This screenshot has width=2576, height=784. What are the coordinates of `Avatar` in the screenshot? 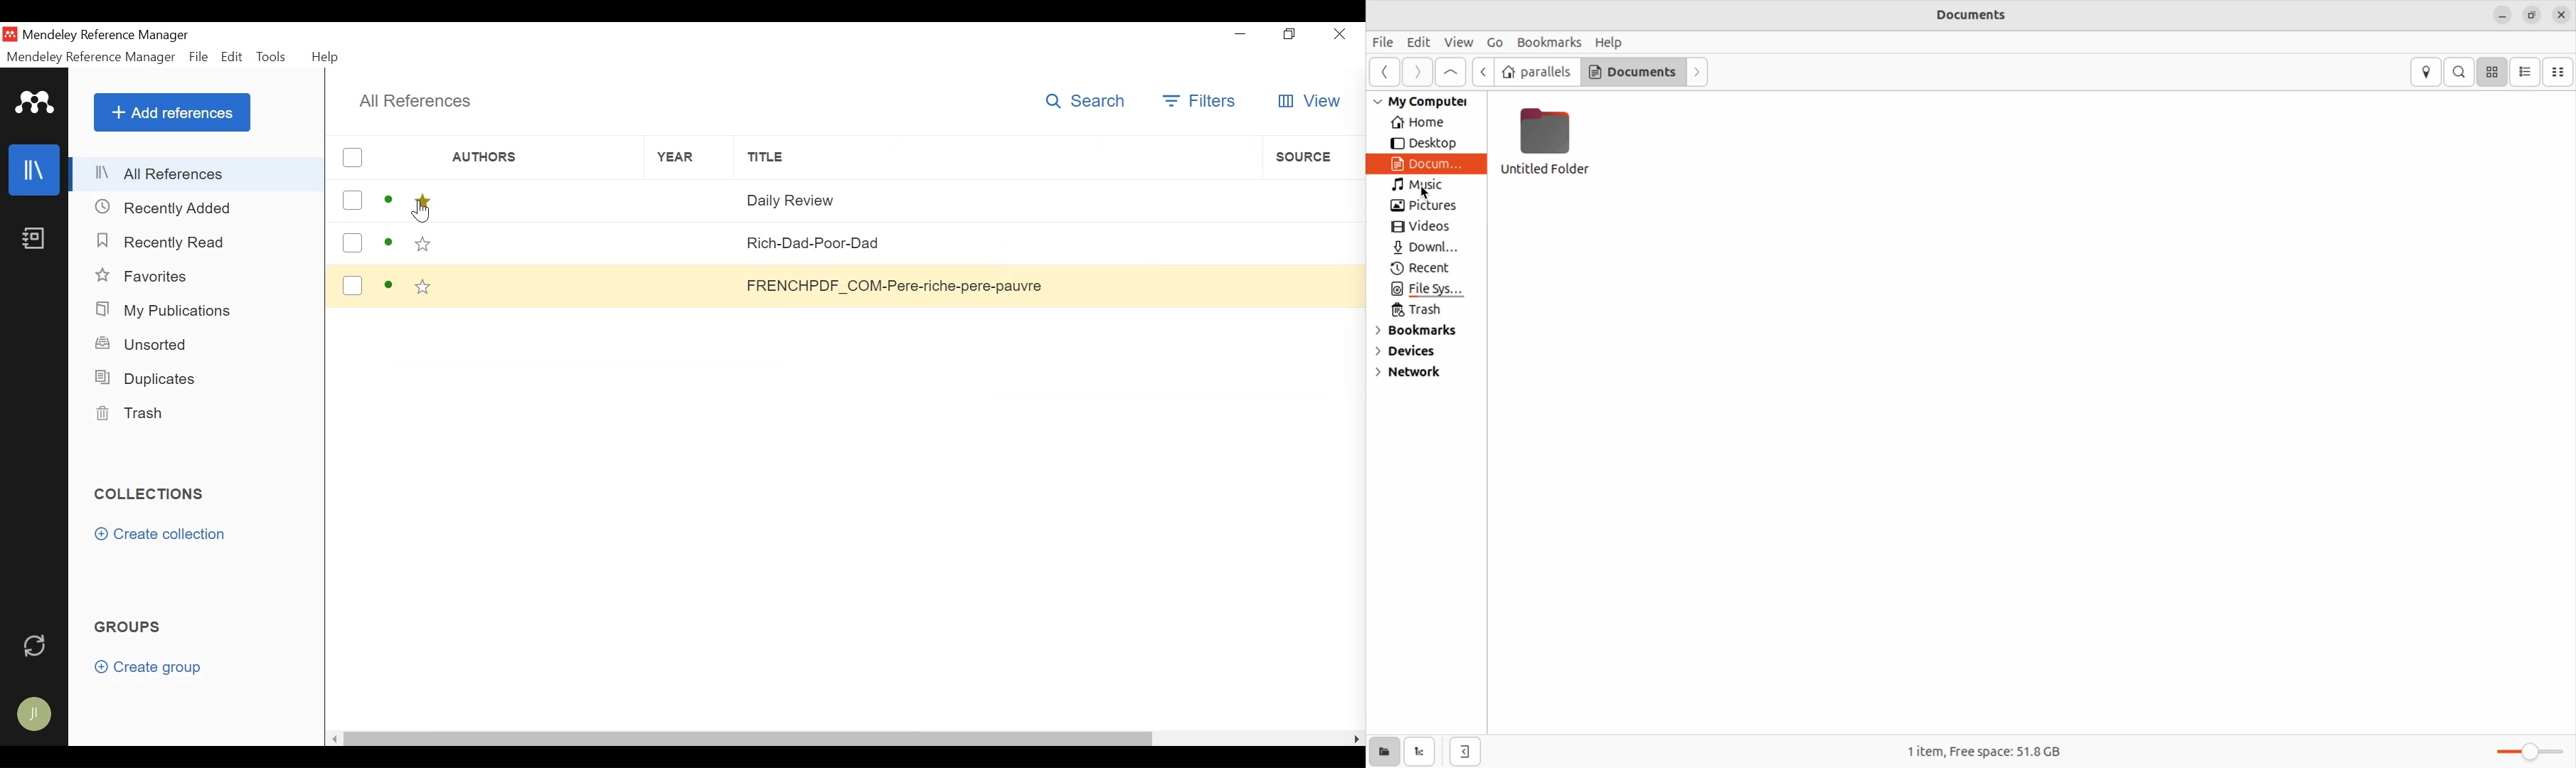 It's located at (33, 715).